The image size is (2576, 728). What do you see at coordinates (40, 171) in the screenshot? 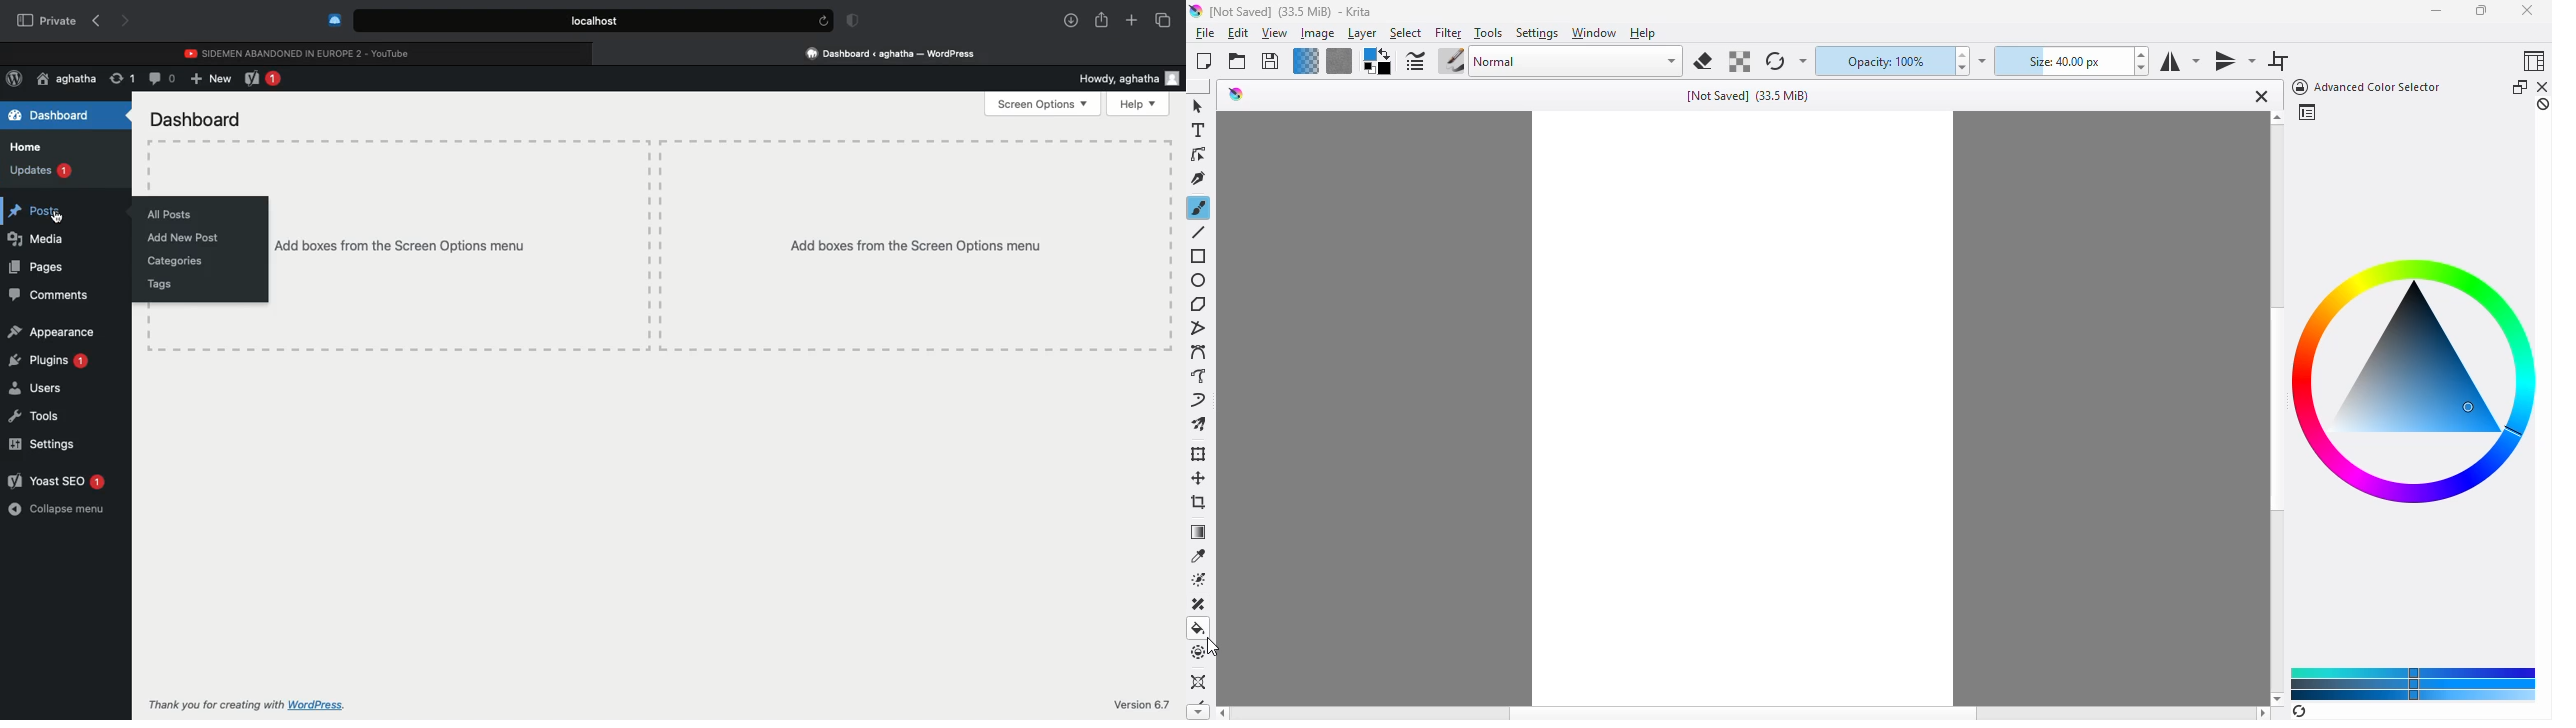
I see `Updates` at bounding box center [40, 171].